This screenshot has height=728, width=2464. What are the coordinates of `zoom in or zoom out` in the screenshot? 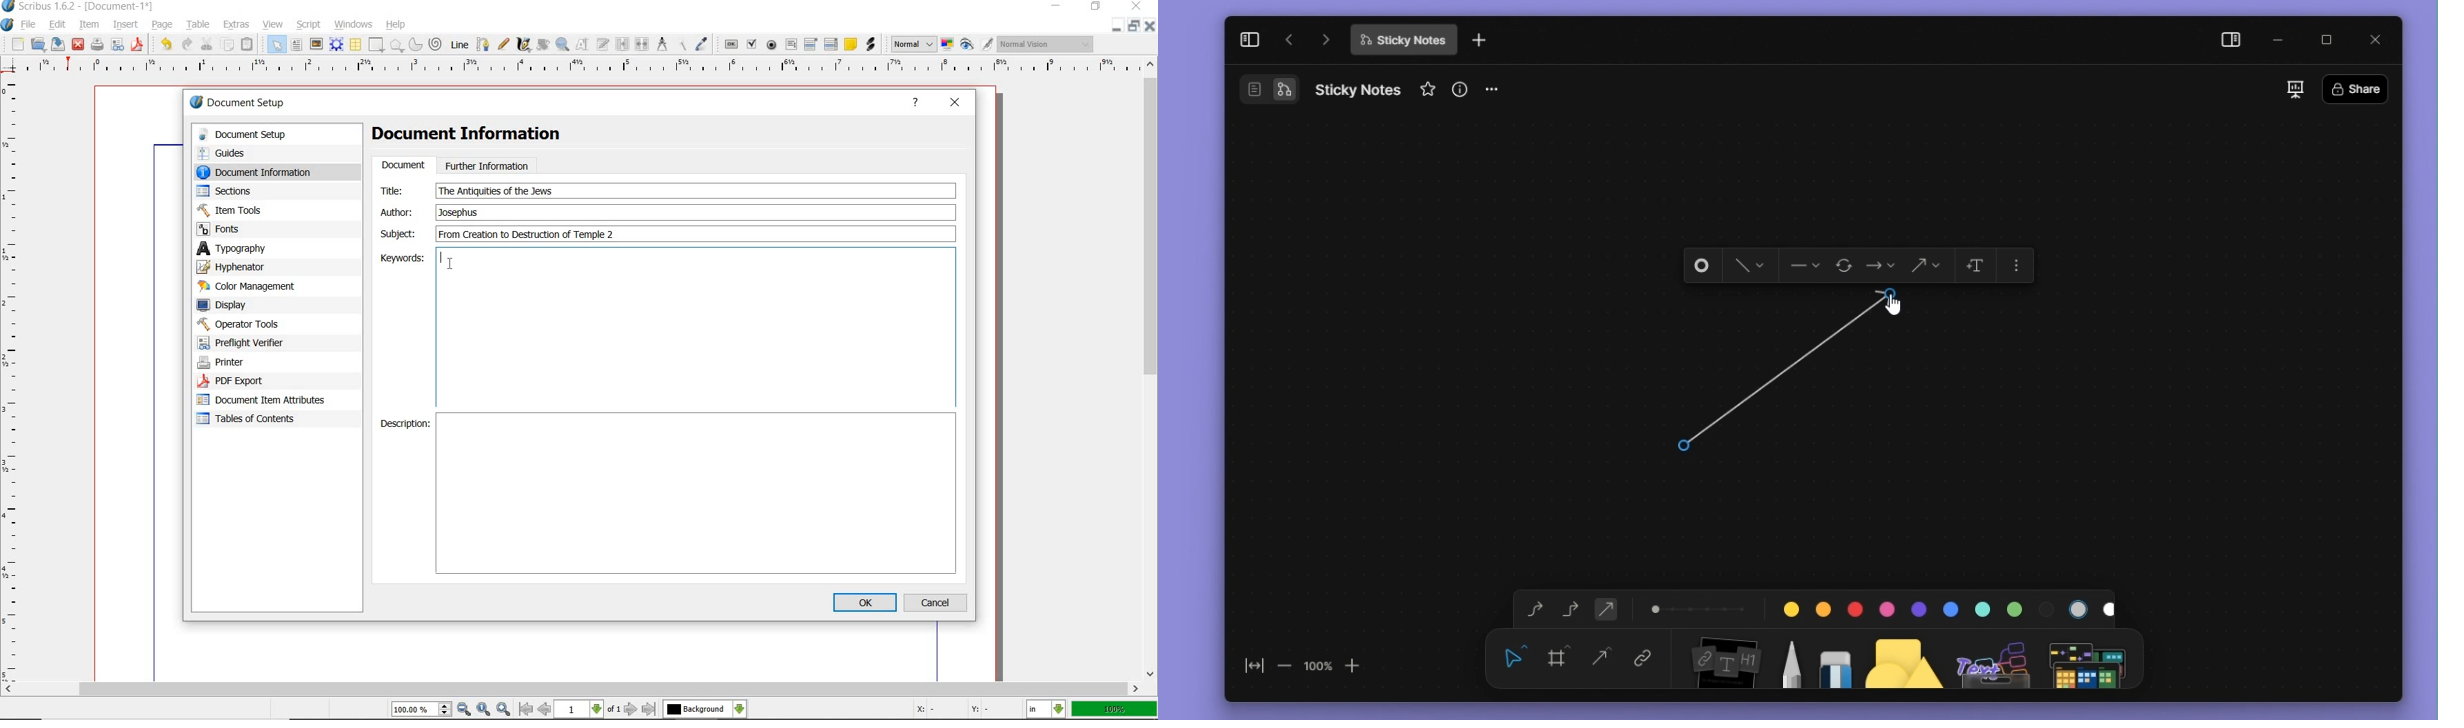 It's located at (563, 46).